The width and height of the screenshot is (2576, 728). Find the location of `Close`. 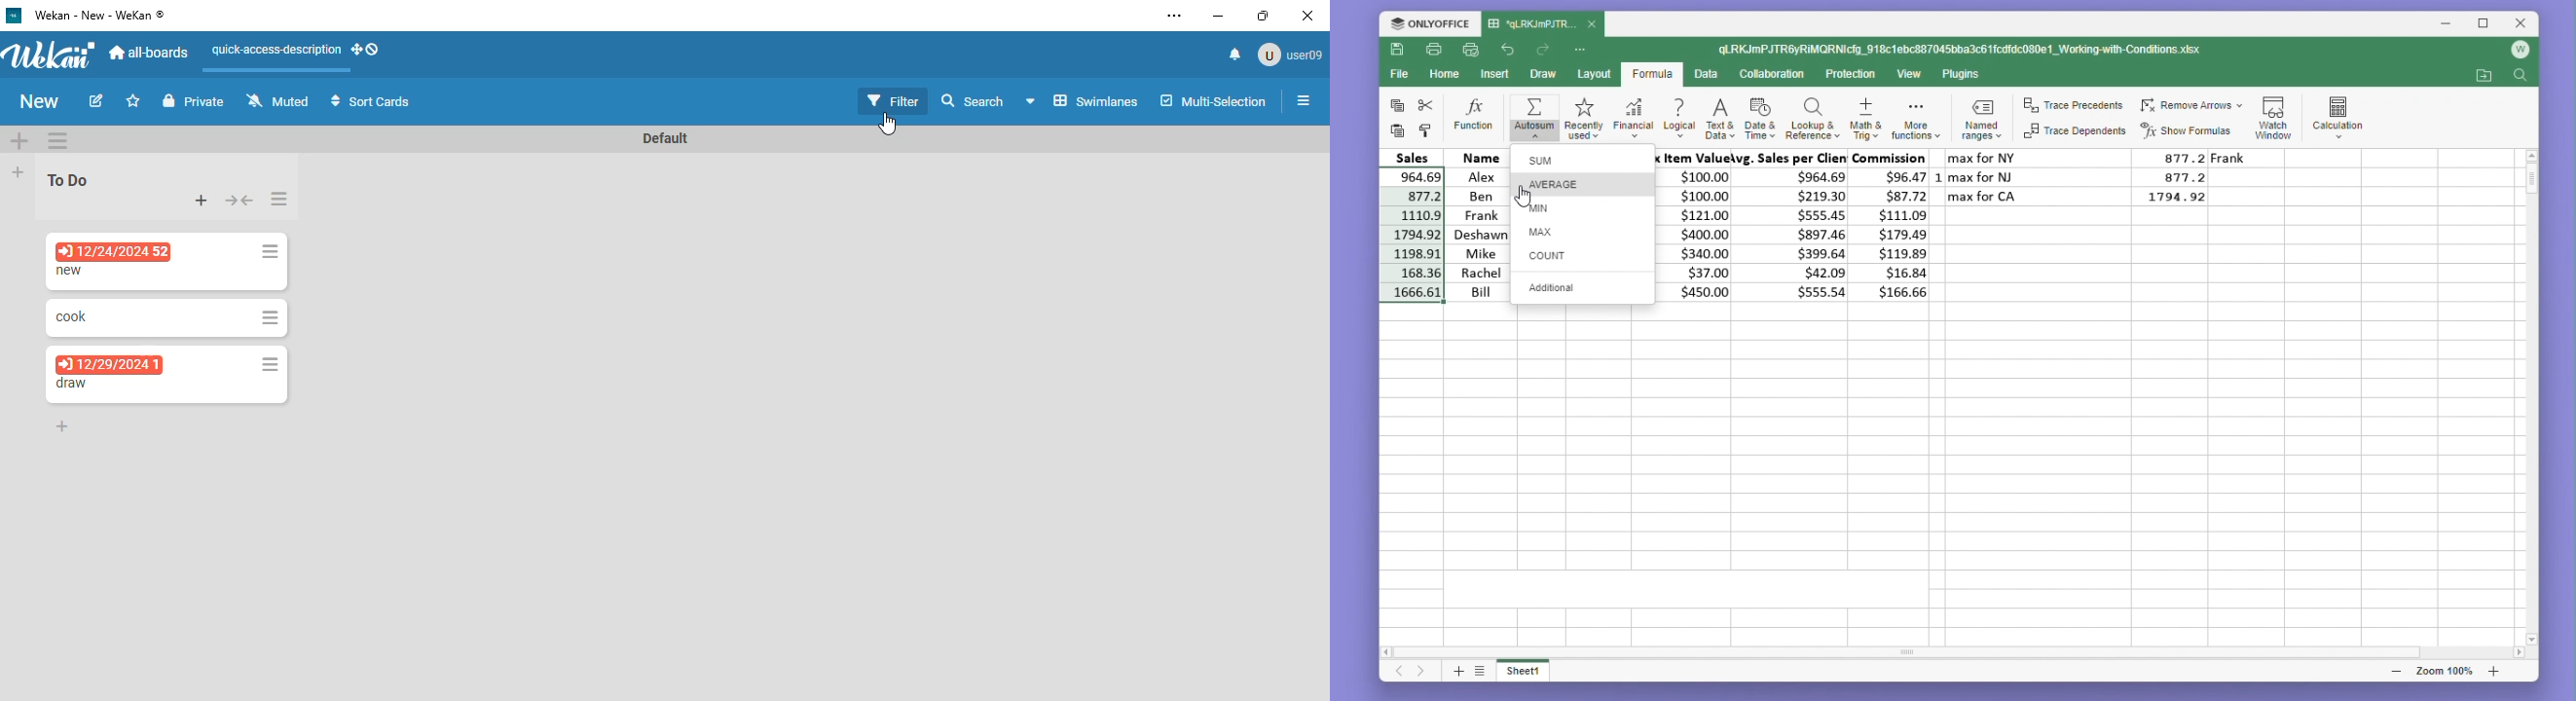

Close is located at coordinates (2516, 24).